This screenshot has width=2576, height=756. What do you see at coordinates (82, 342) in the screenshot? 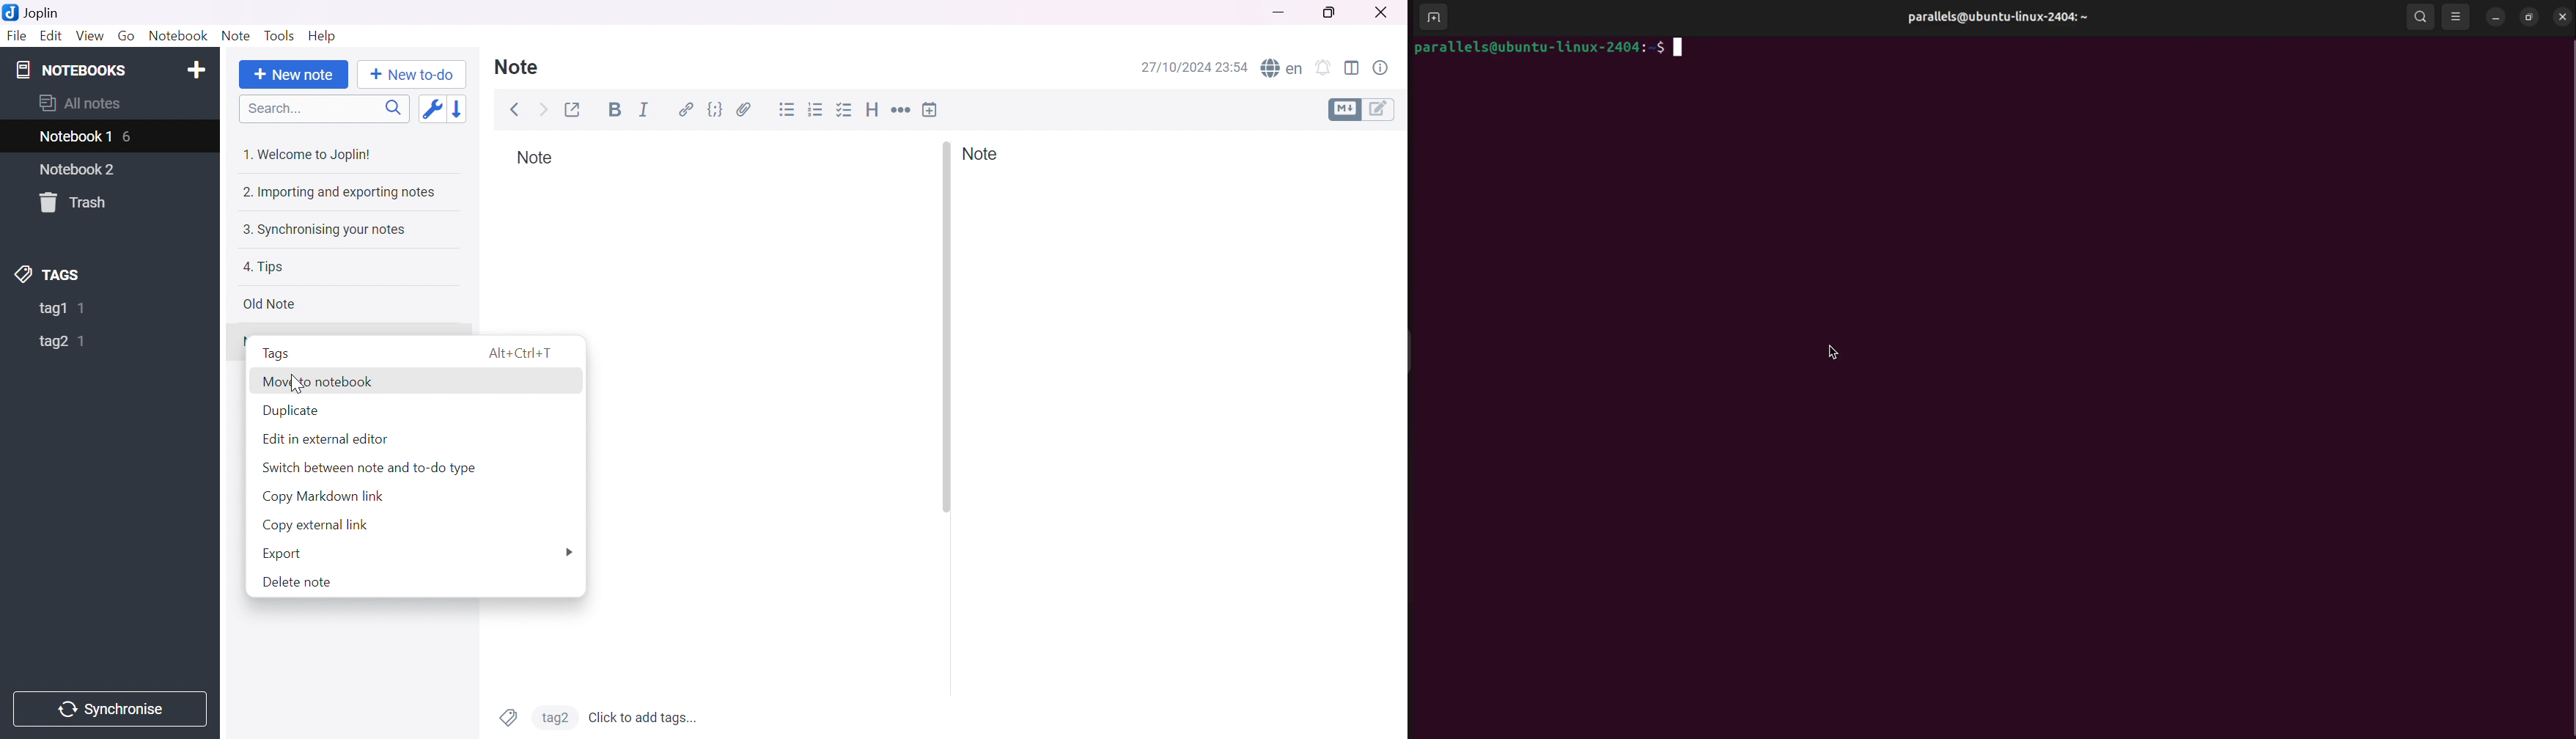
I see `1` at bounding box center [82, 342].